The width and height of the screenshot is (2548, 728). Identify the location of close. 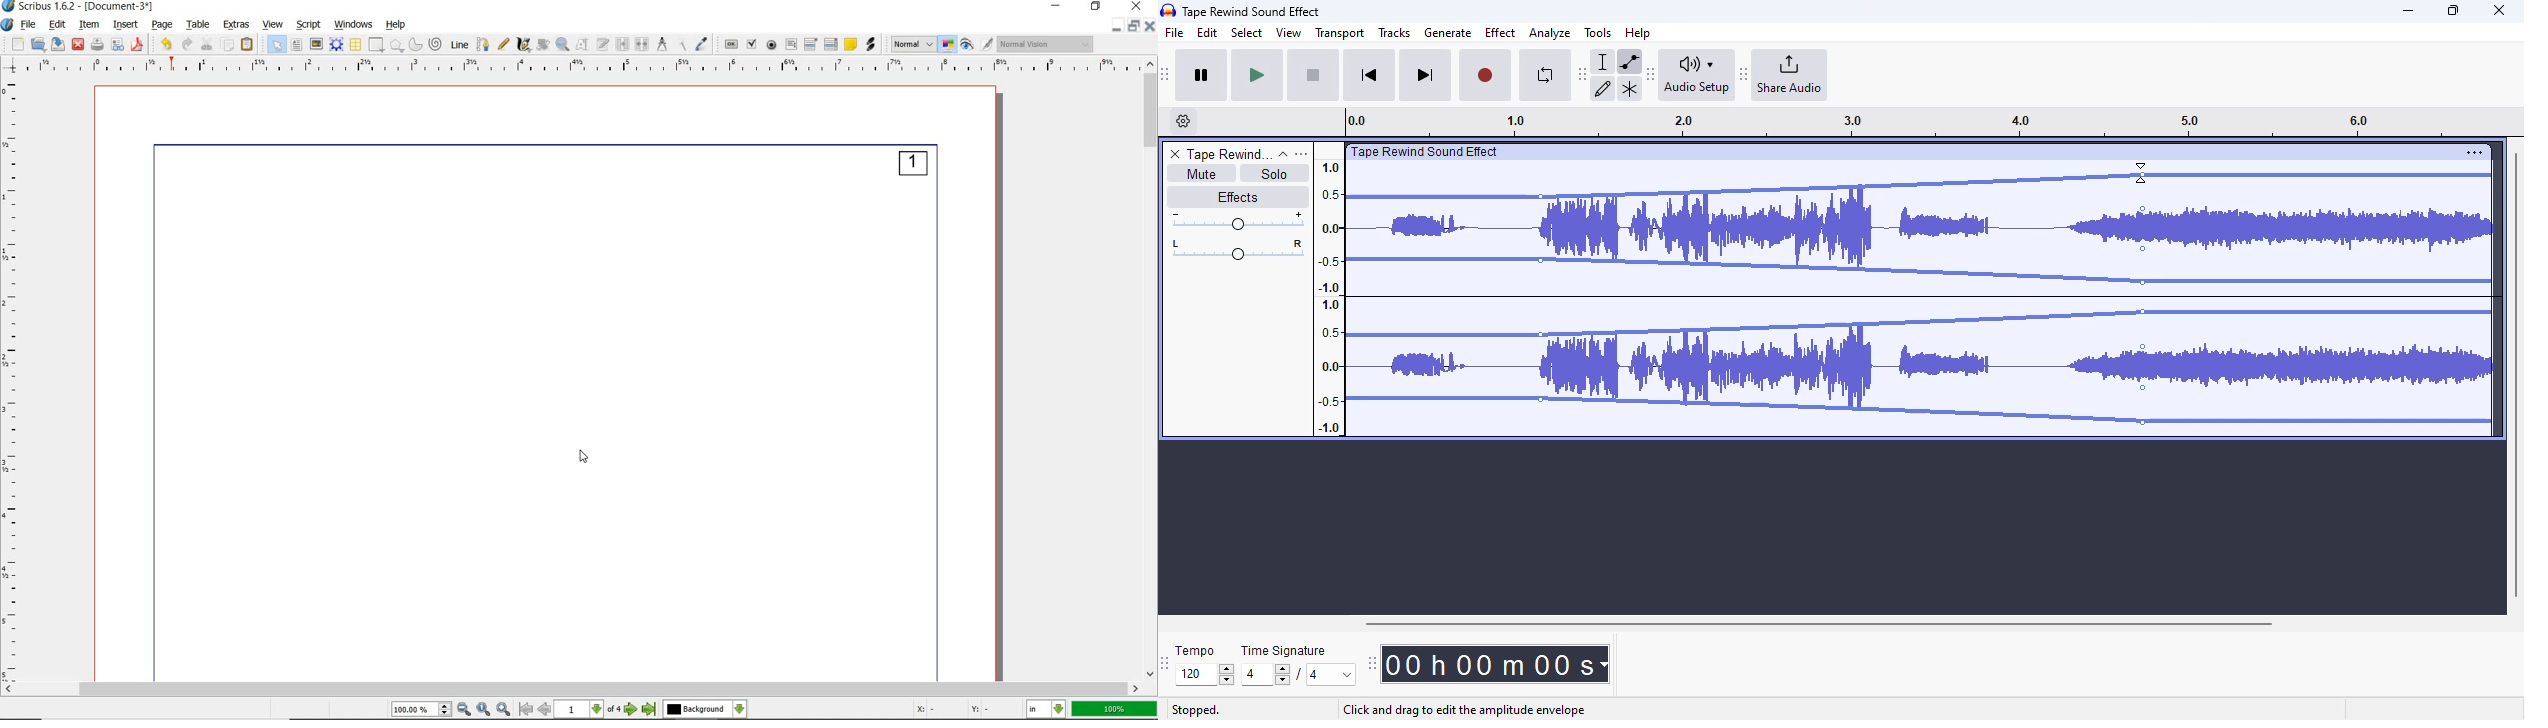
(79, 44).